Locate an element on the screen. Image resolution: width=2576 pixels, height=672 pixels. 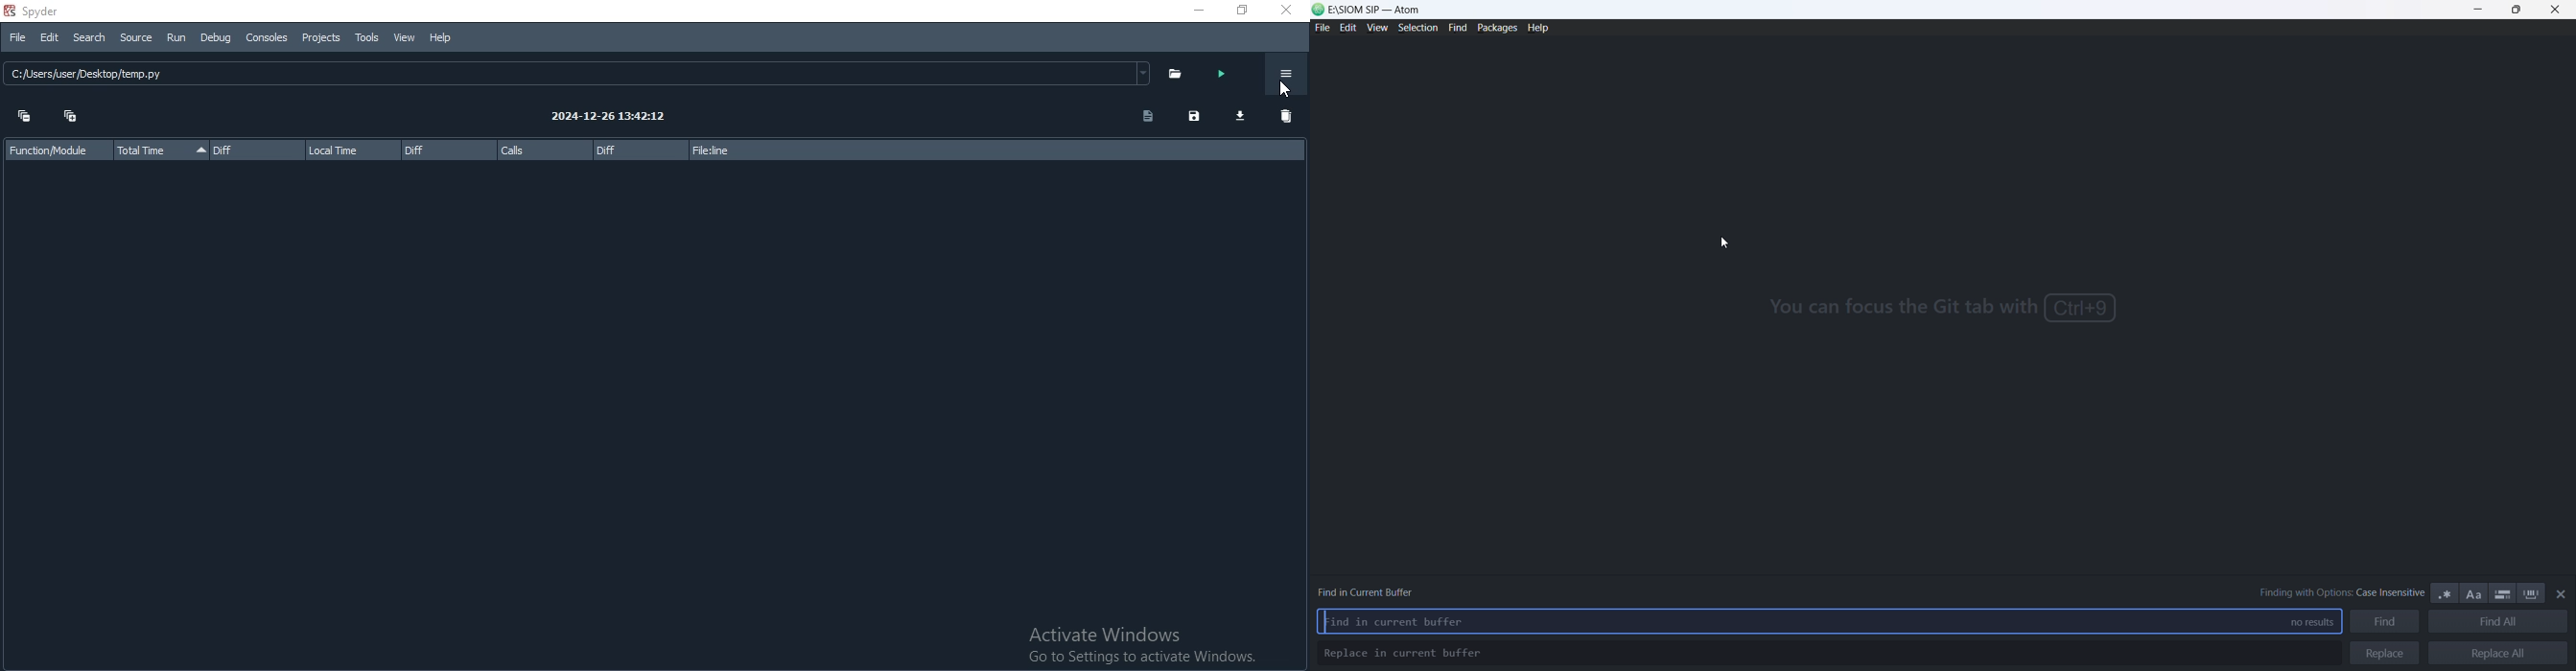
C:sers/user /Desktop/temp.py is located at coordinates (575, 75).